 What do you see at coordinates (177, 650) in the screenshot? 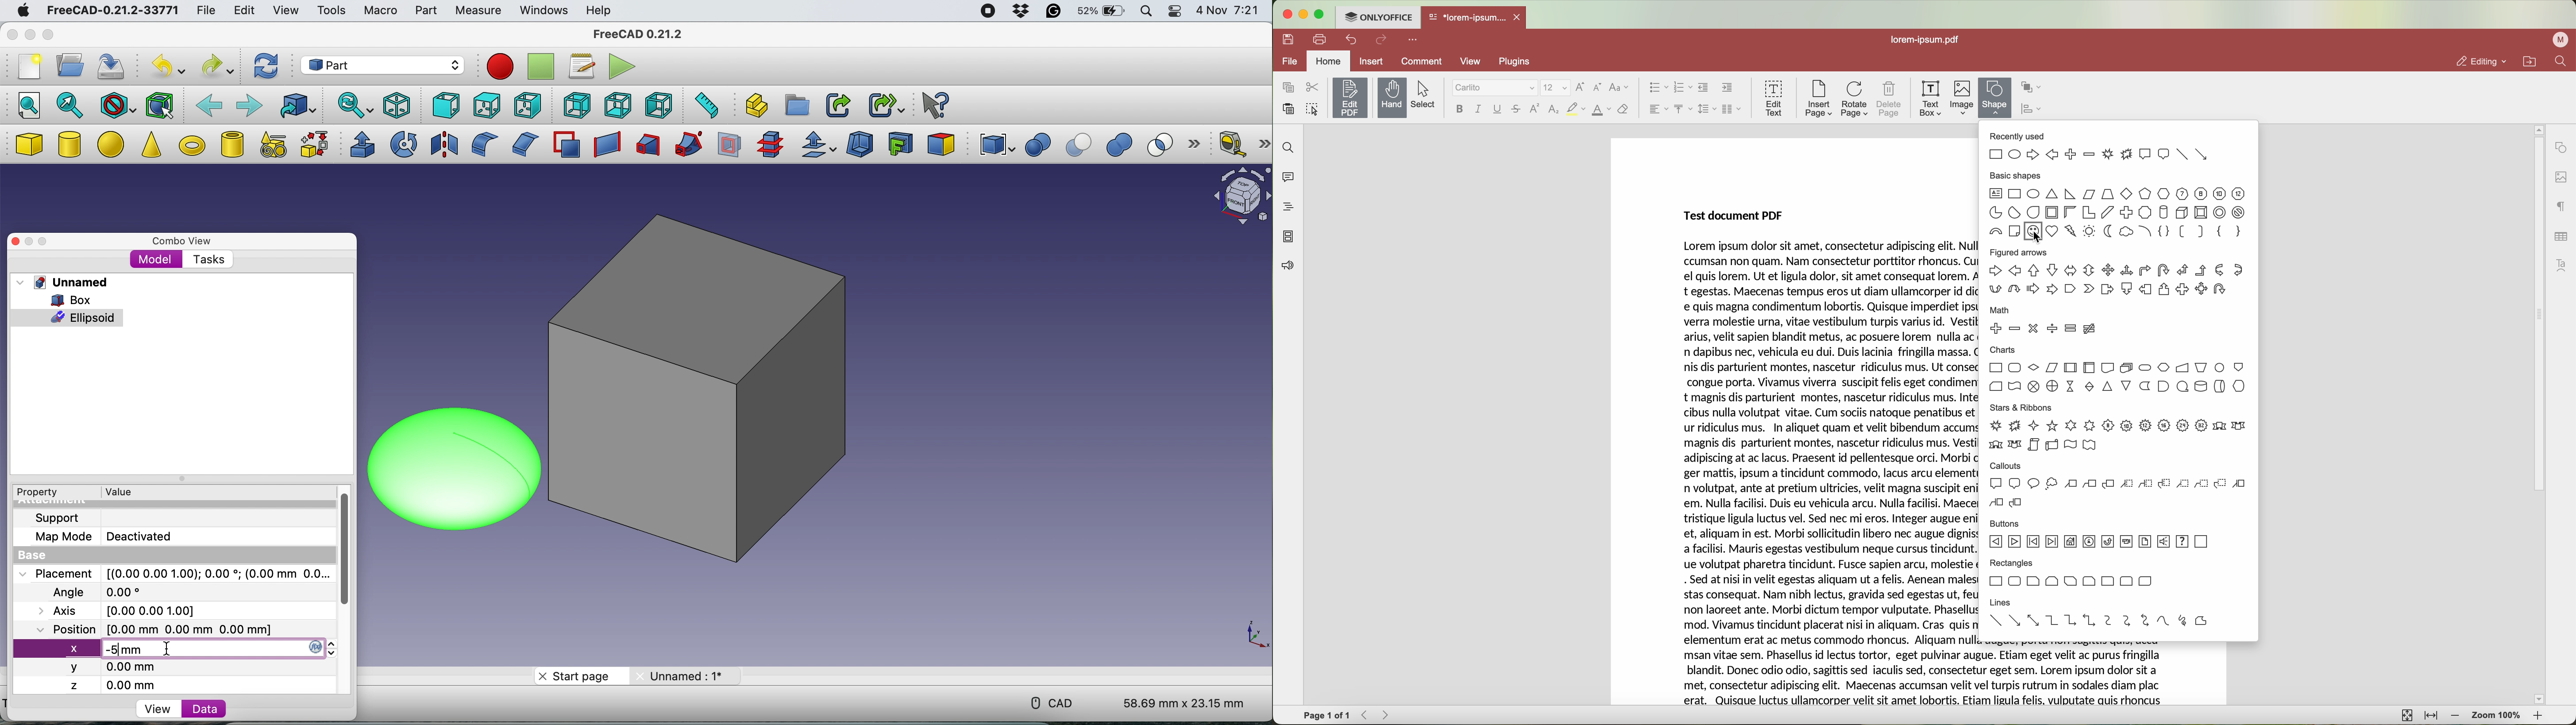
I see `x -5 mm` at bounding box center [177, 650].